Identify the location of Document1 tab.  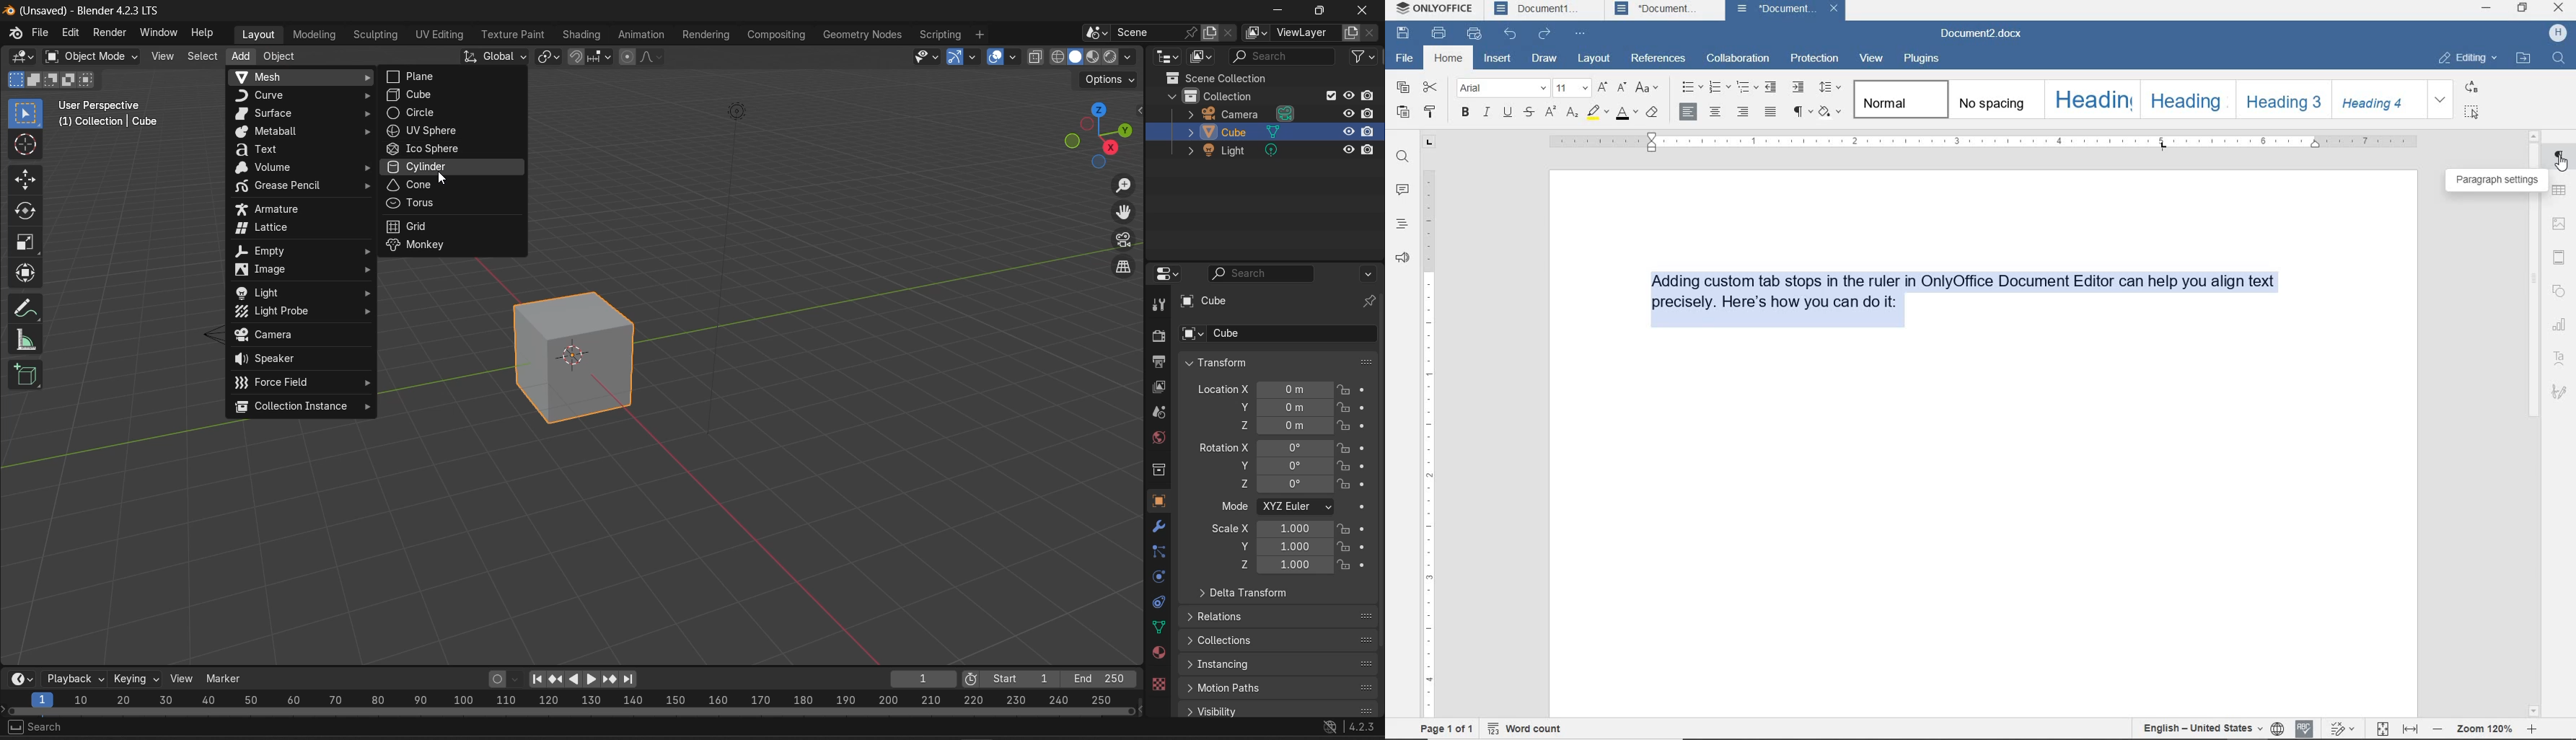
(1539, 9).